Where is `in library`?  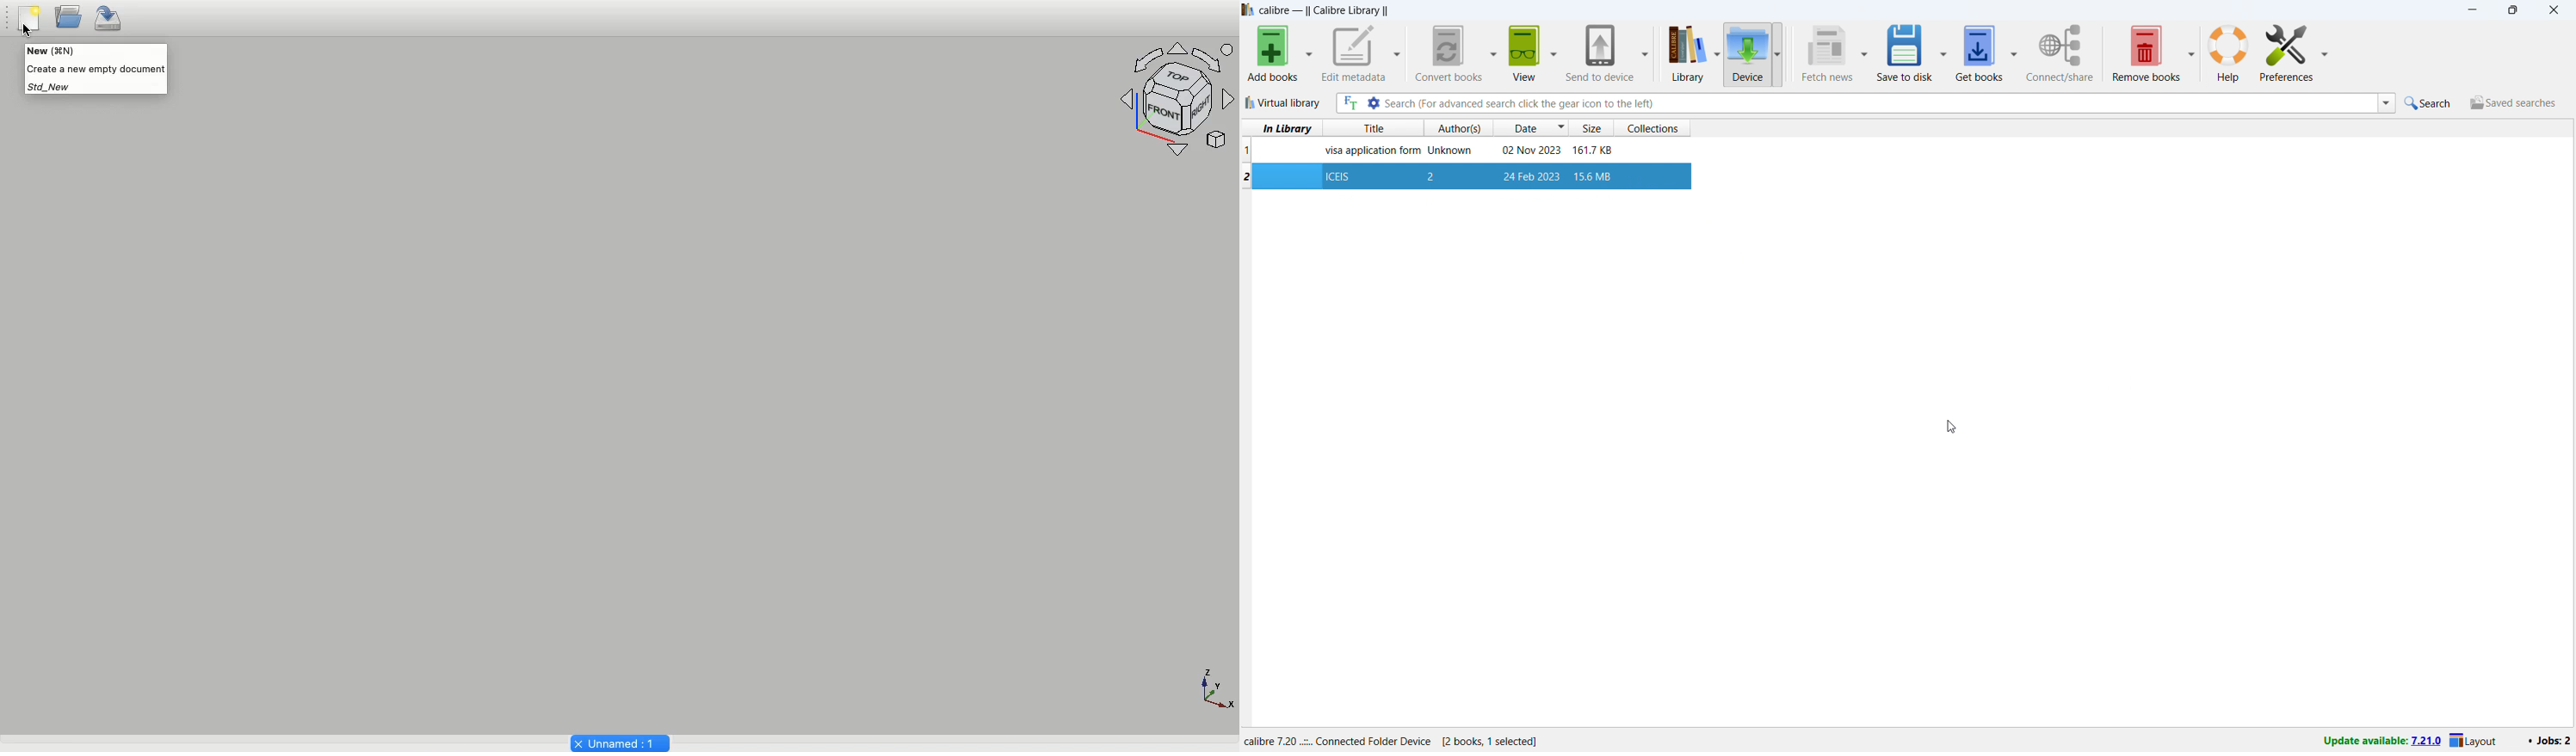 in library is located at coordinates (1283, 128).